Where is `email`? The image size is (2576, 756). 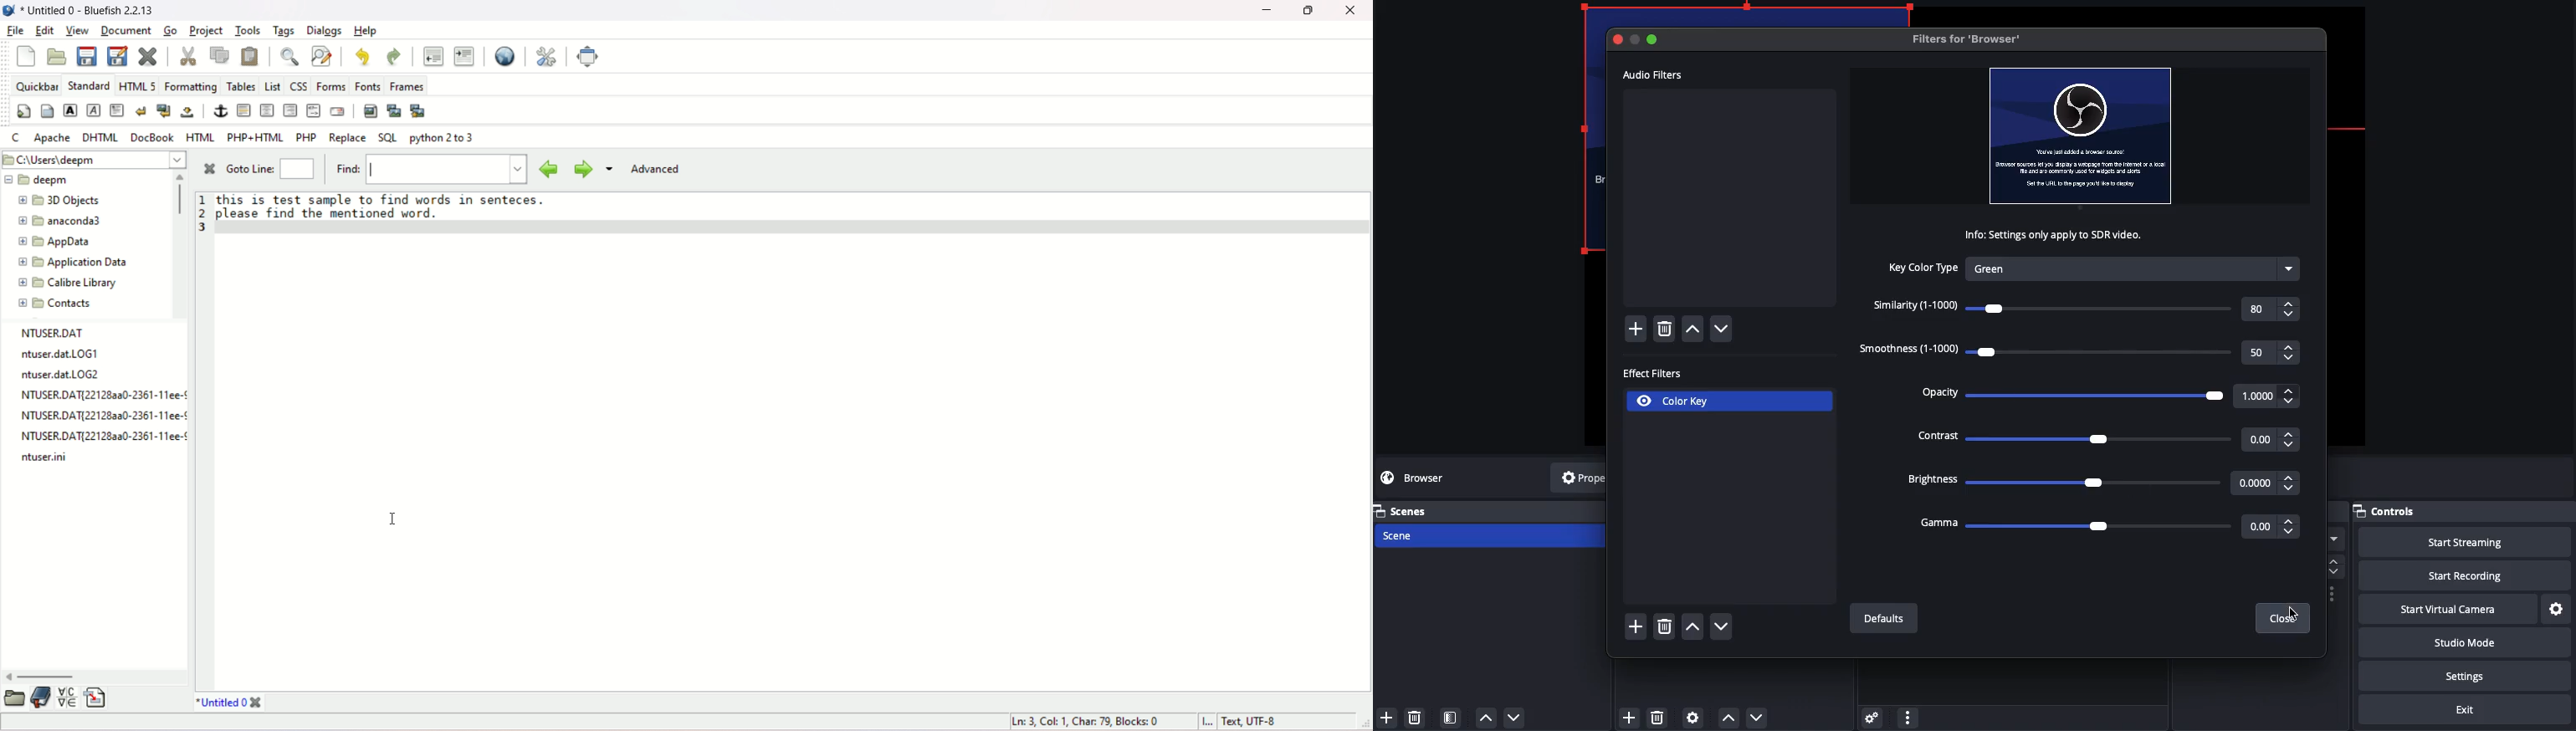 email is located at coordinates (336, 110).